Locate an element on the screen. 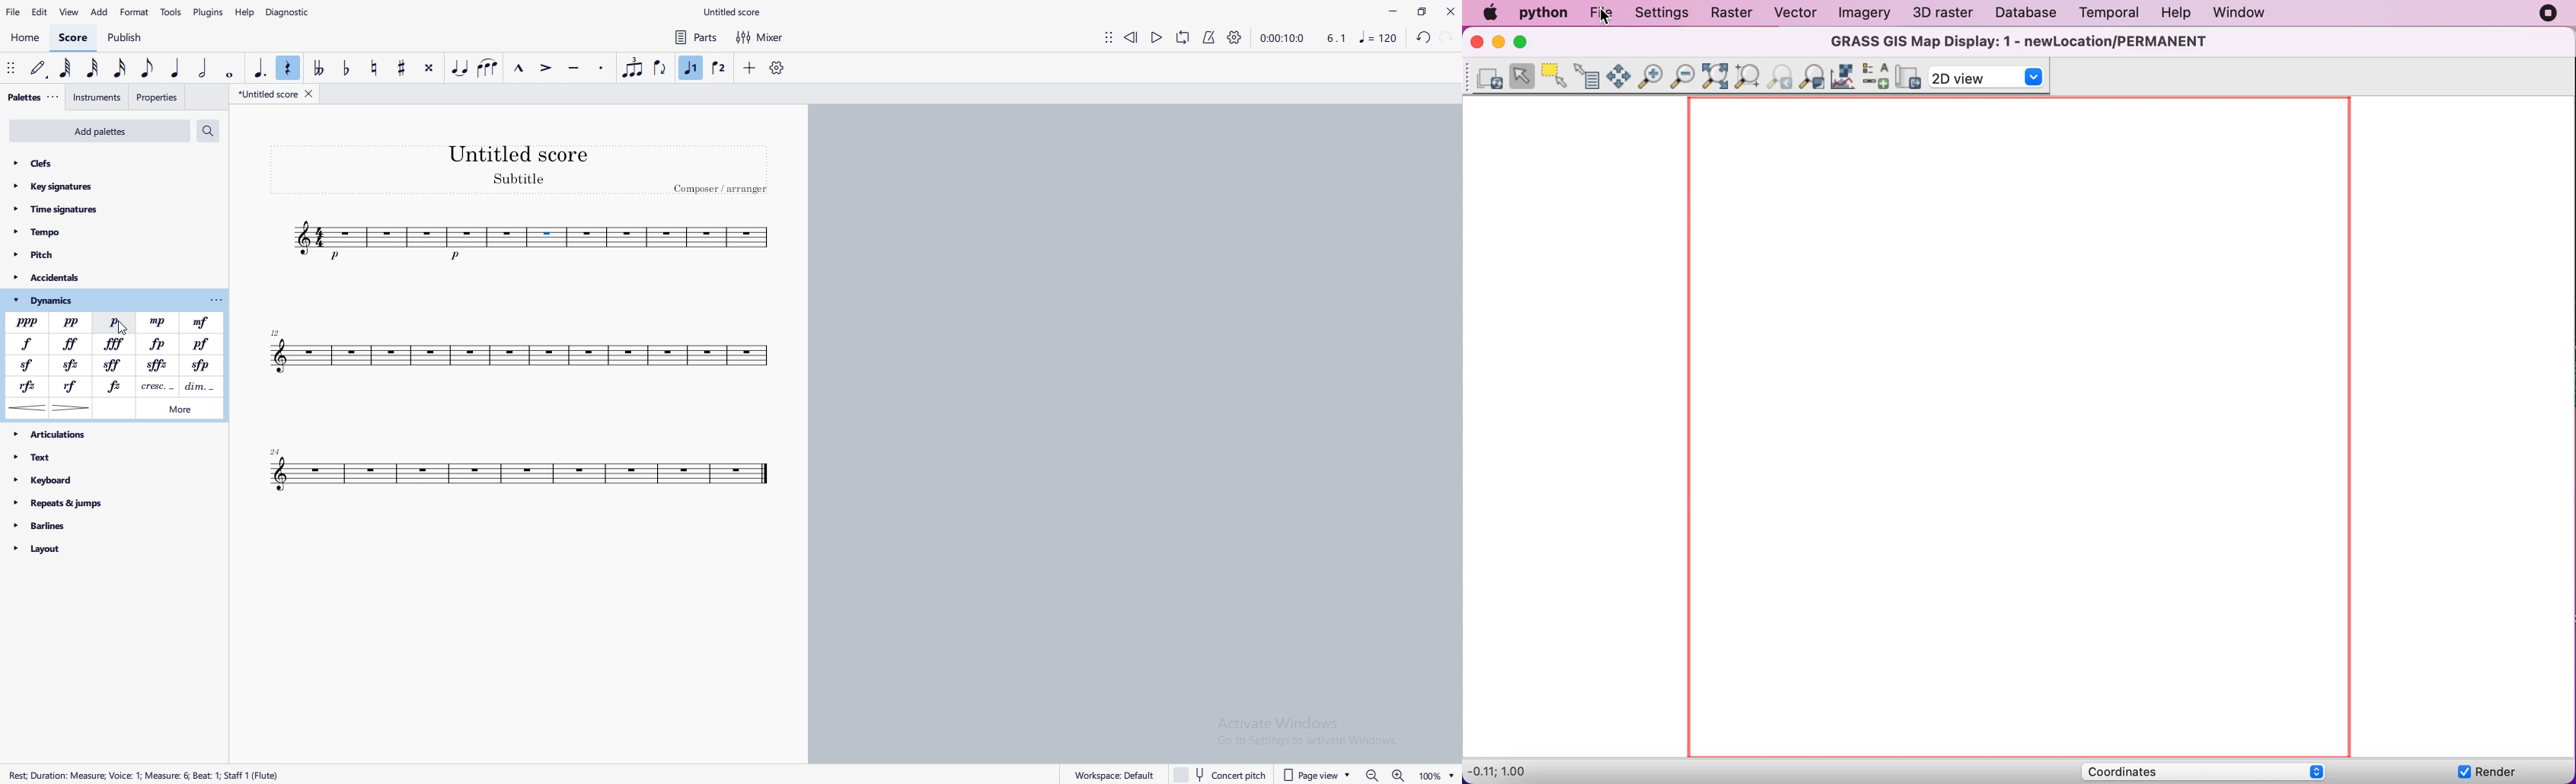 The width and height of the screenshot is (2576, 784). eighth note is located at coordinates (148, 68).